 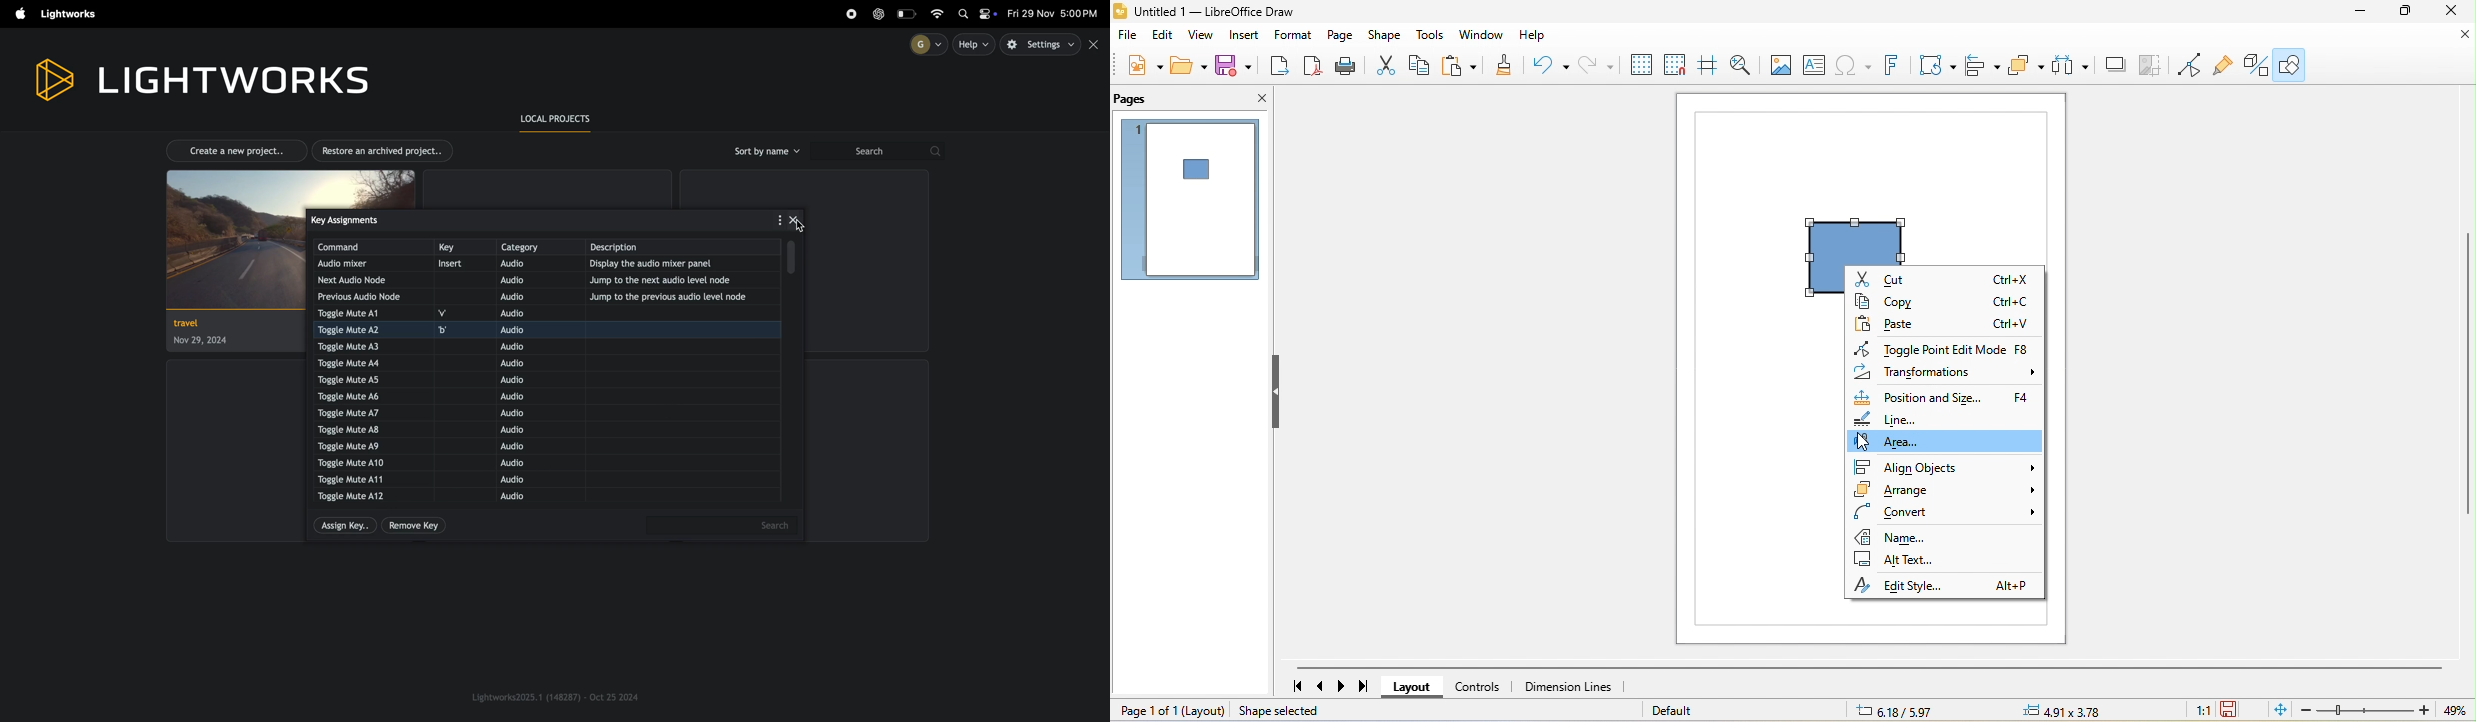 I want to click on page 1 of 1, so click(x=1143, y=712).